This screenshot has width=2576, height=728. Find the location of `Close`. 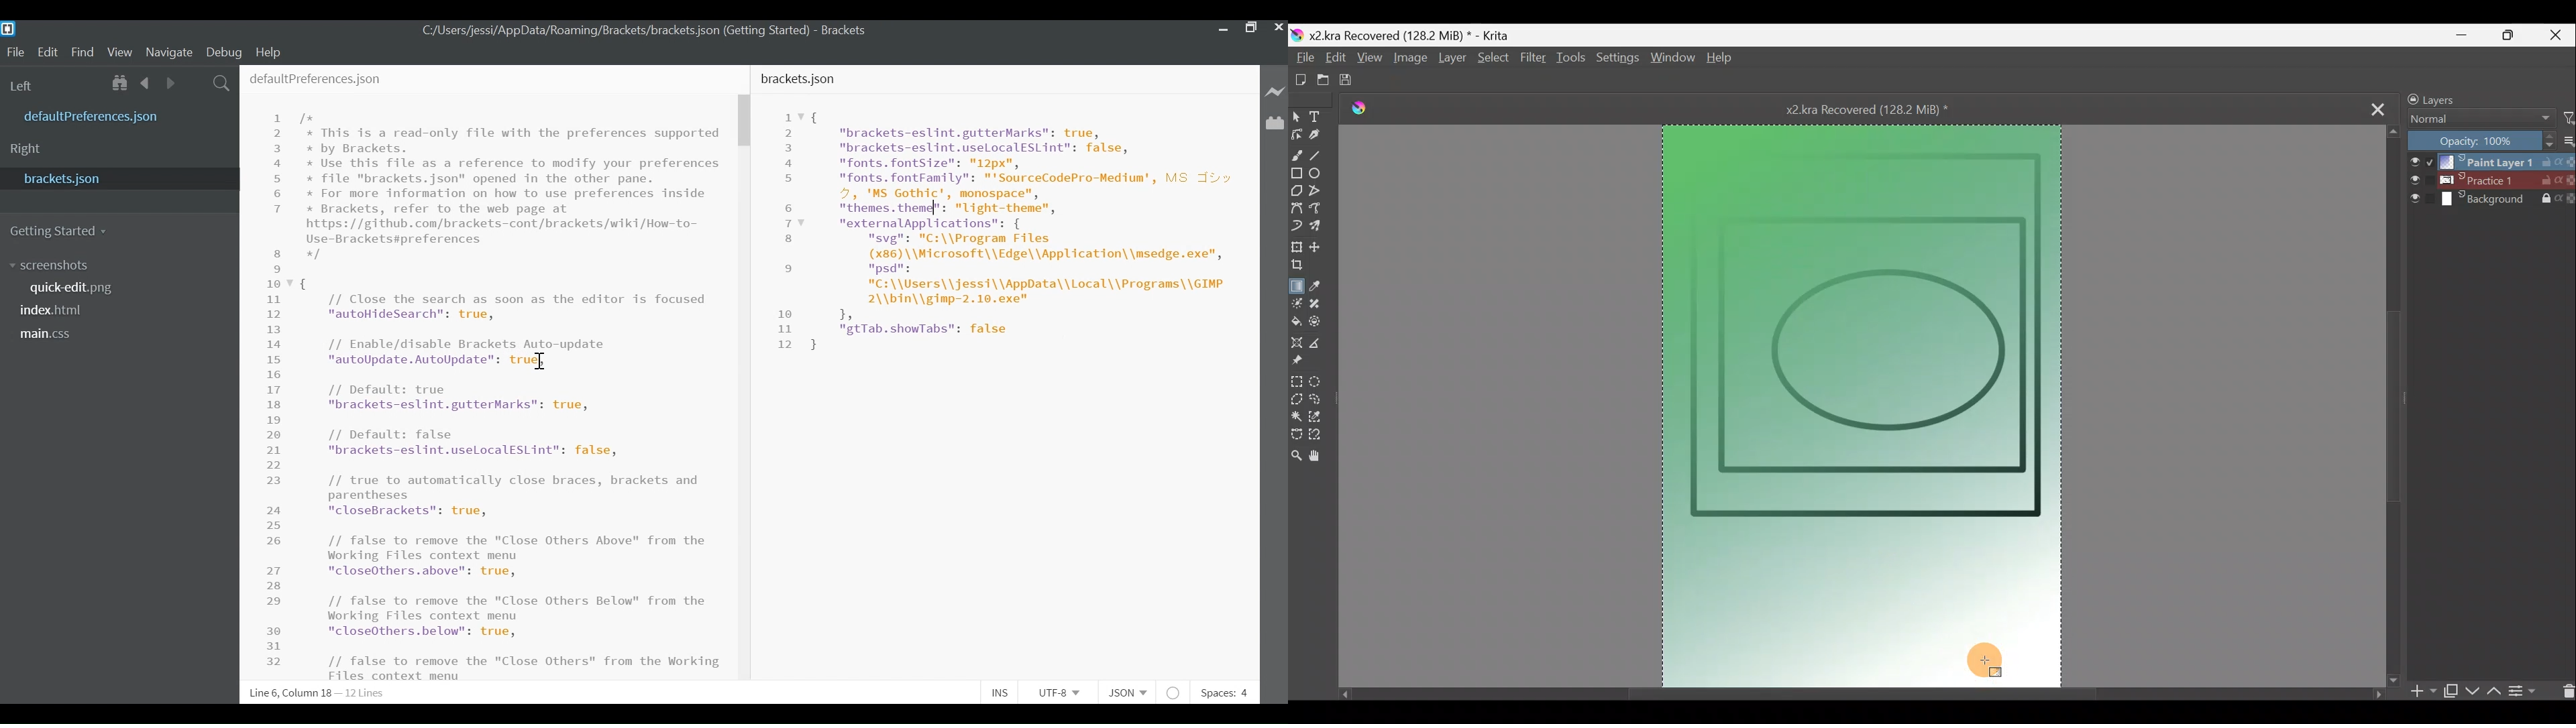

Close is located at coordinates (1279, 27).